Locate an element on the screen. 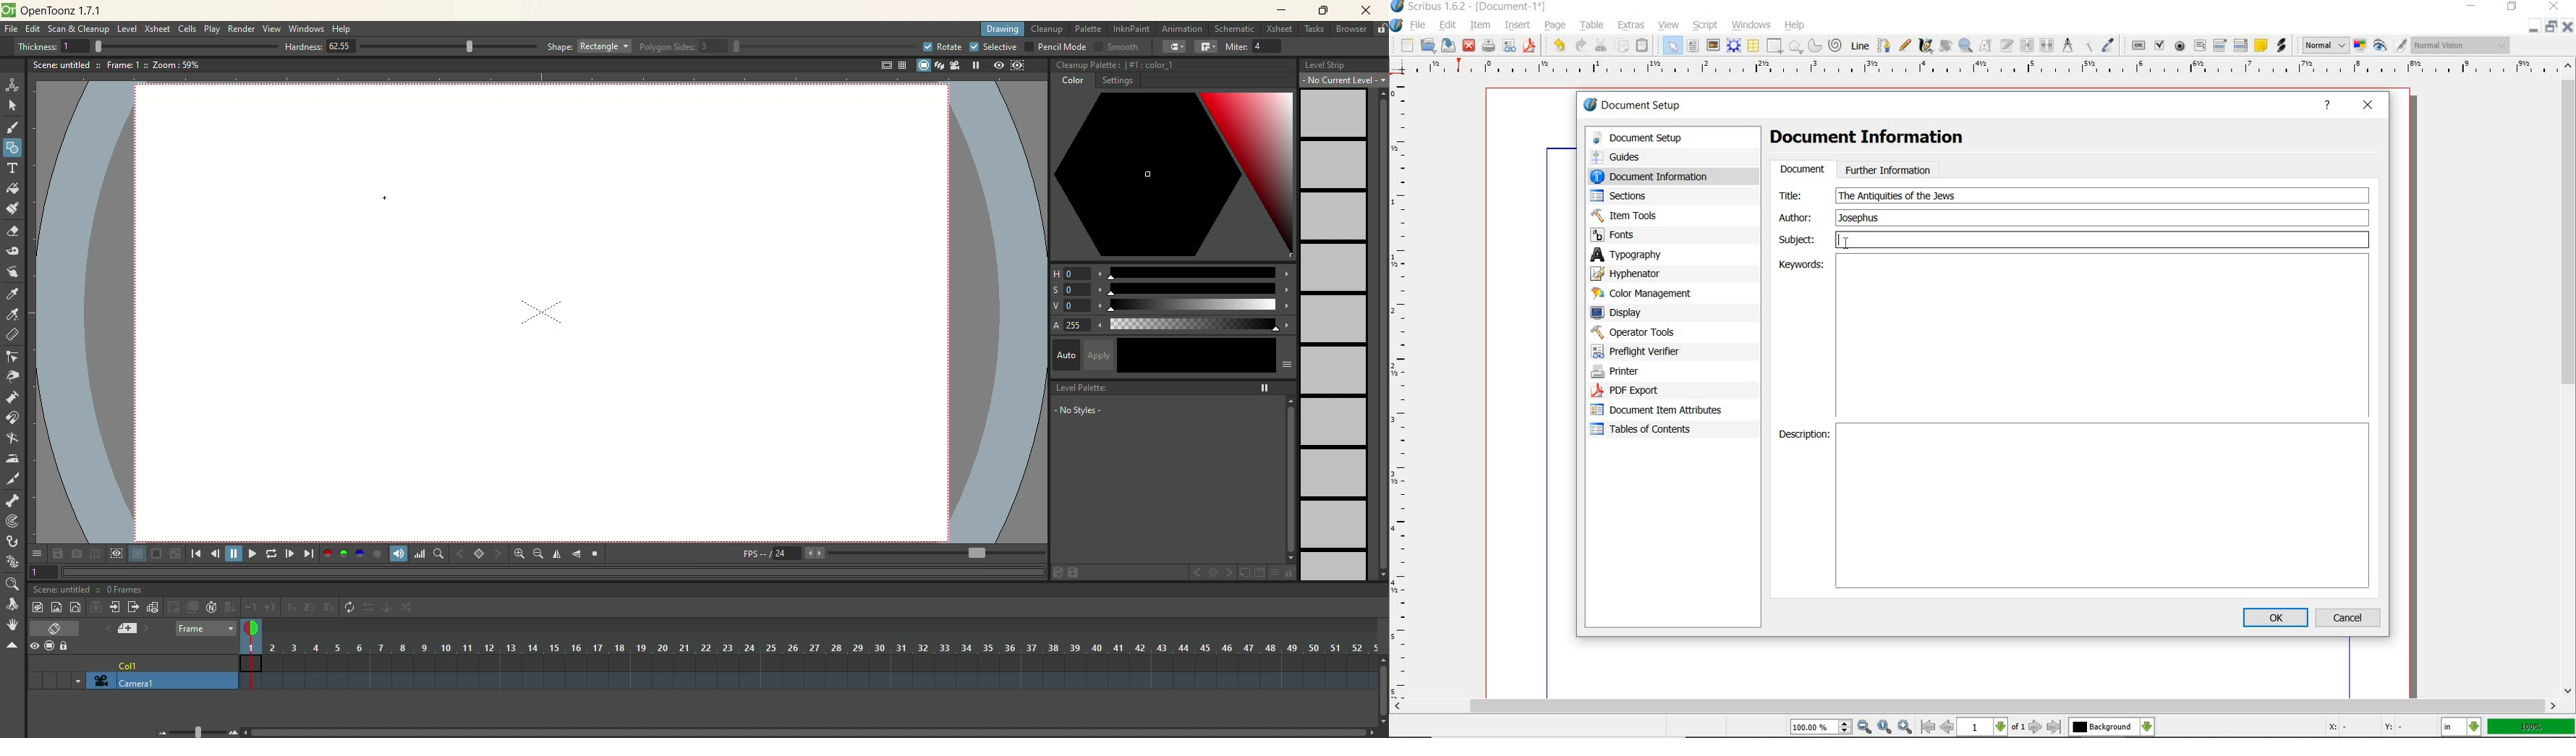 This screenshot has height=756, width=2576. soundtrack is located at coordinates (396, 553).